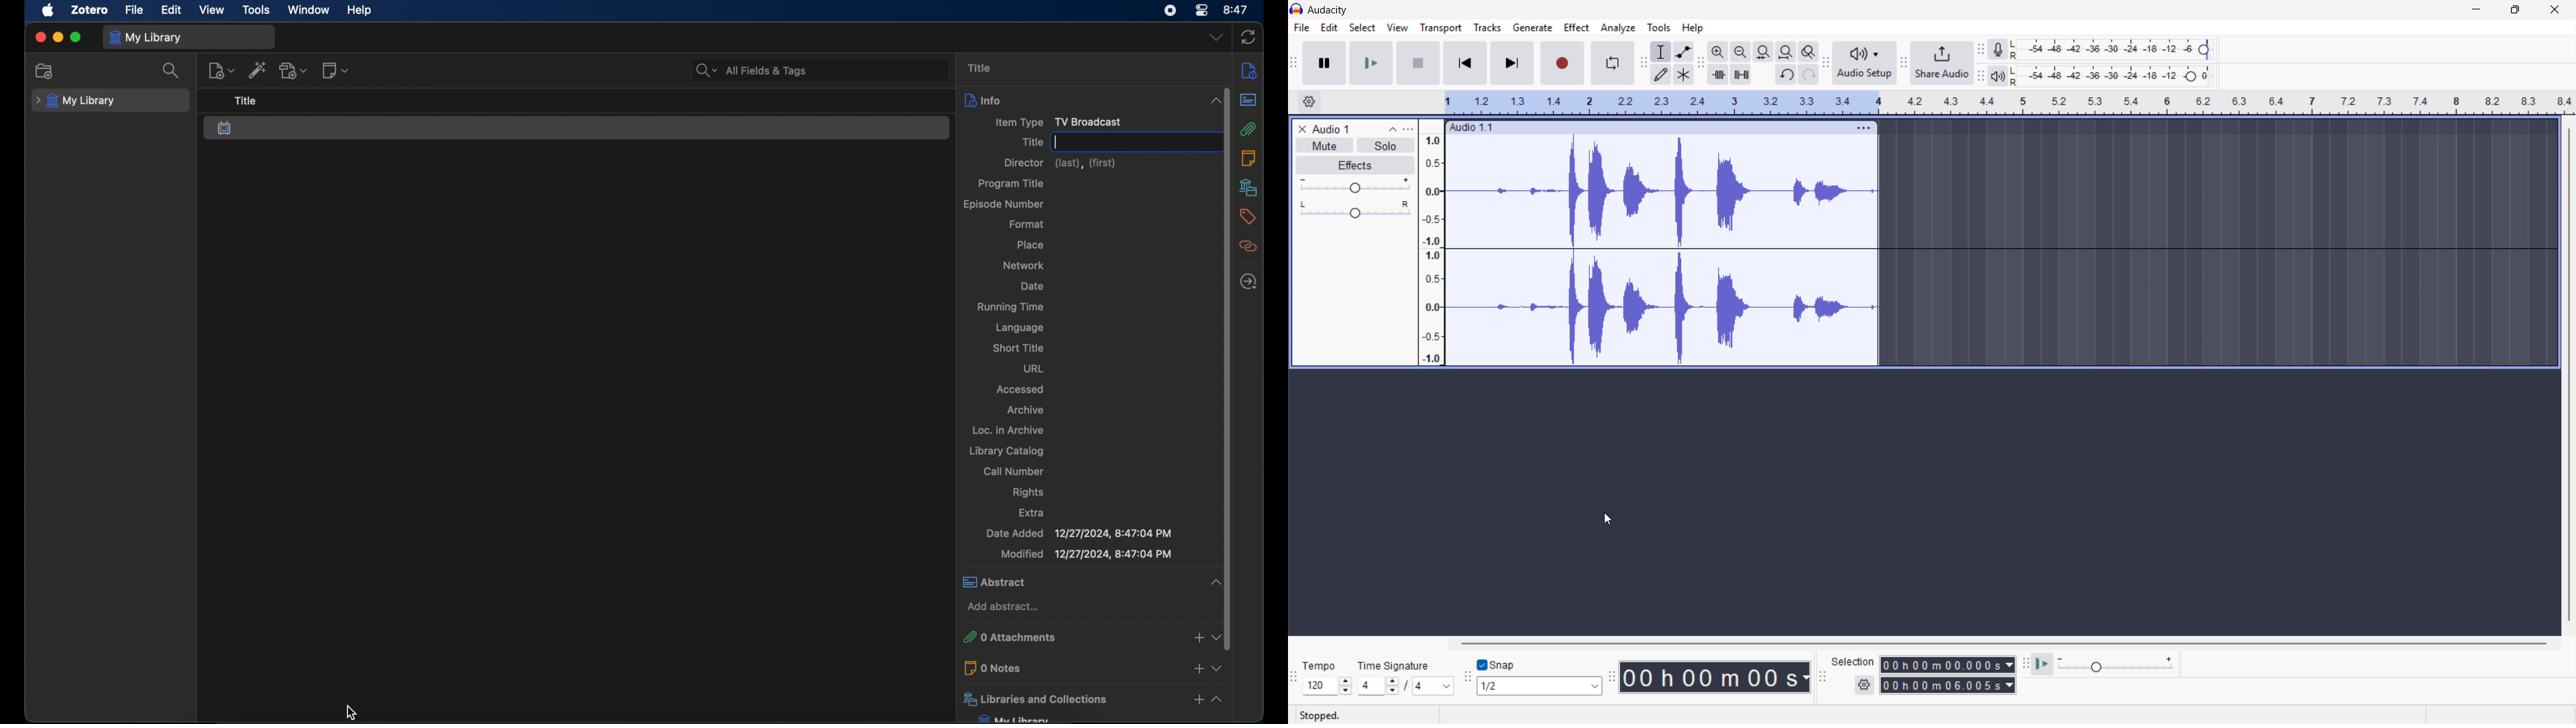 Image resolution: width=2576 pixels, height=728 pixels. I want to click on date added, so click(1078, 533).